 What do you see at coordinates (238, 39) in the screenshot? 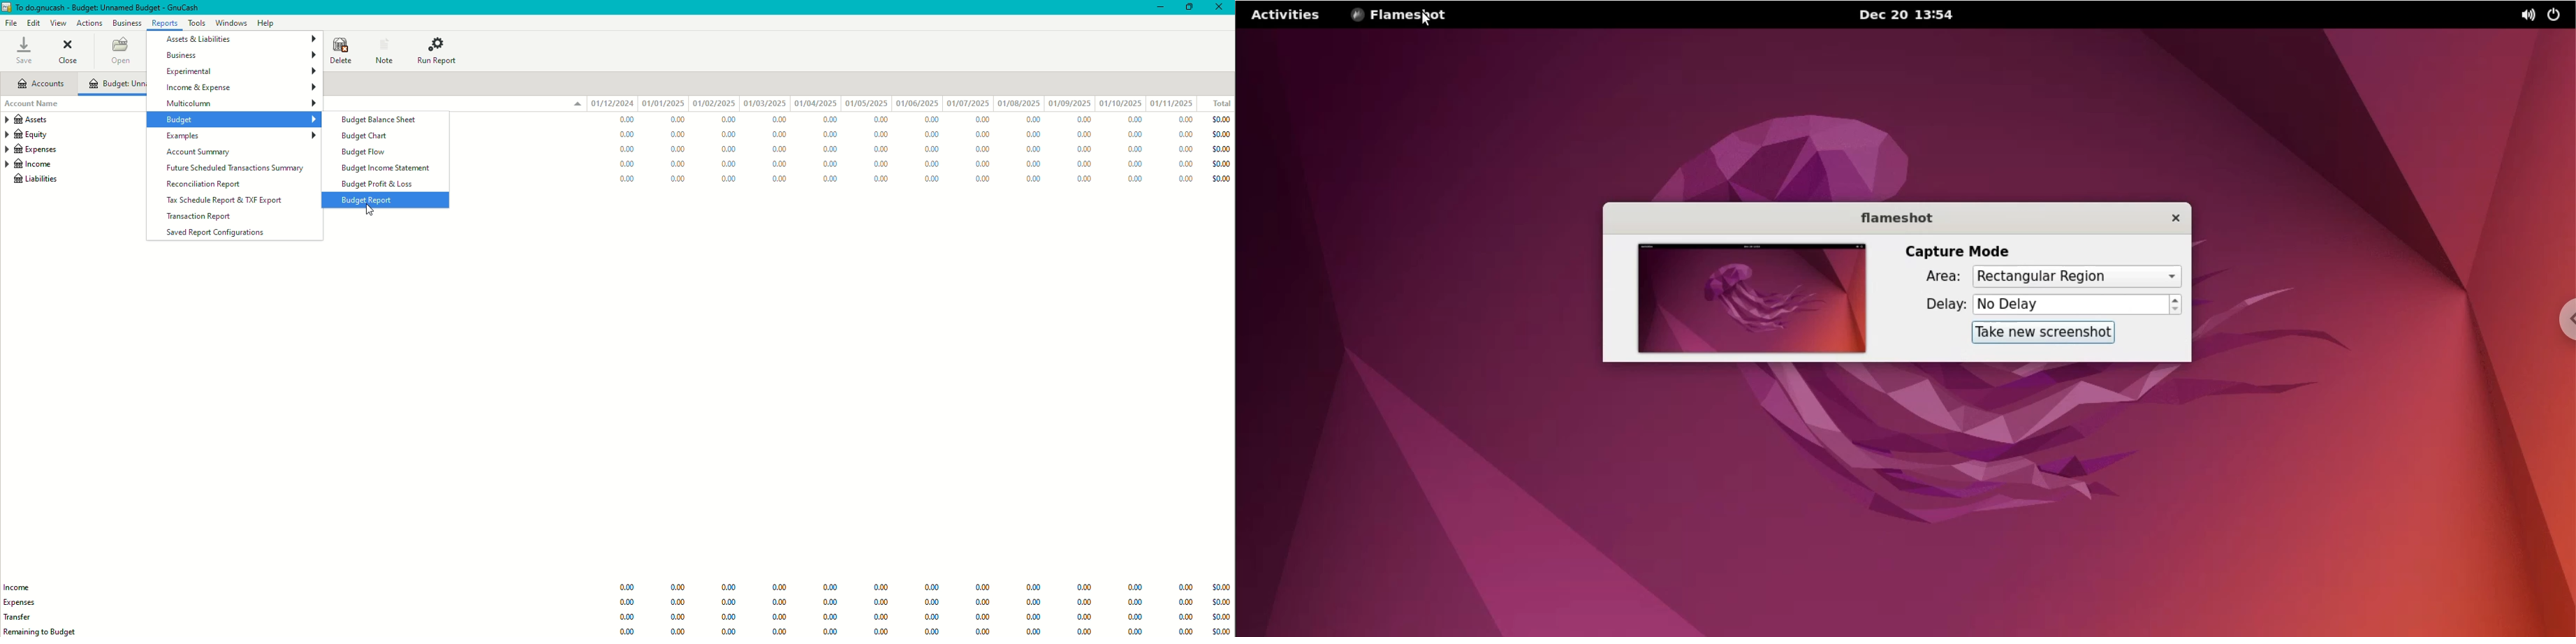
I see `Assets and Liabilities` at bounding box center [238, 39].